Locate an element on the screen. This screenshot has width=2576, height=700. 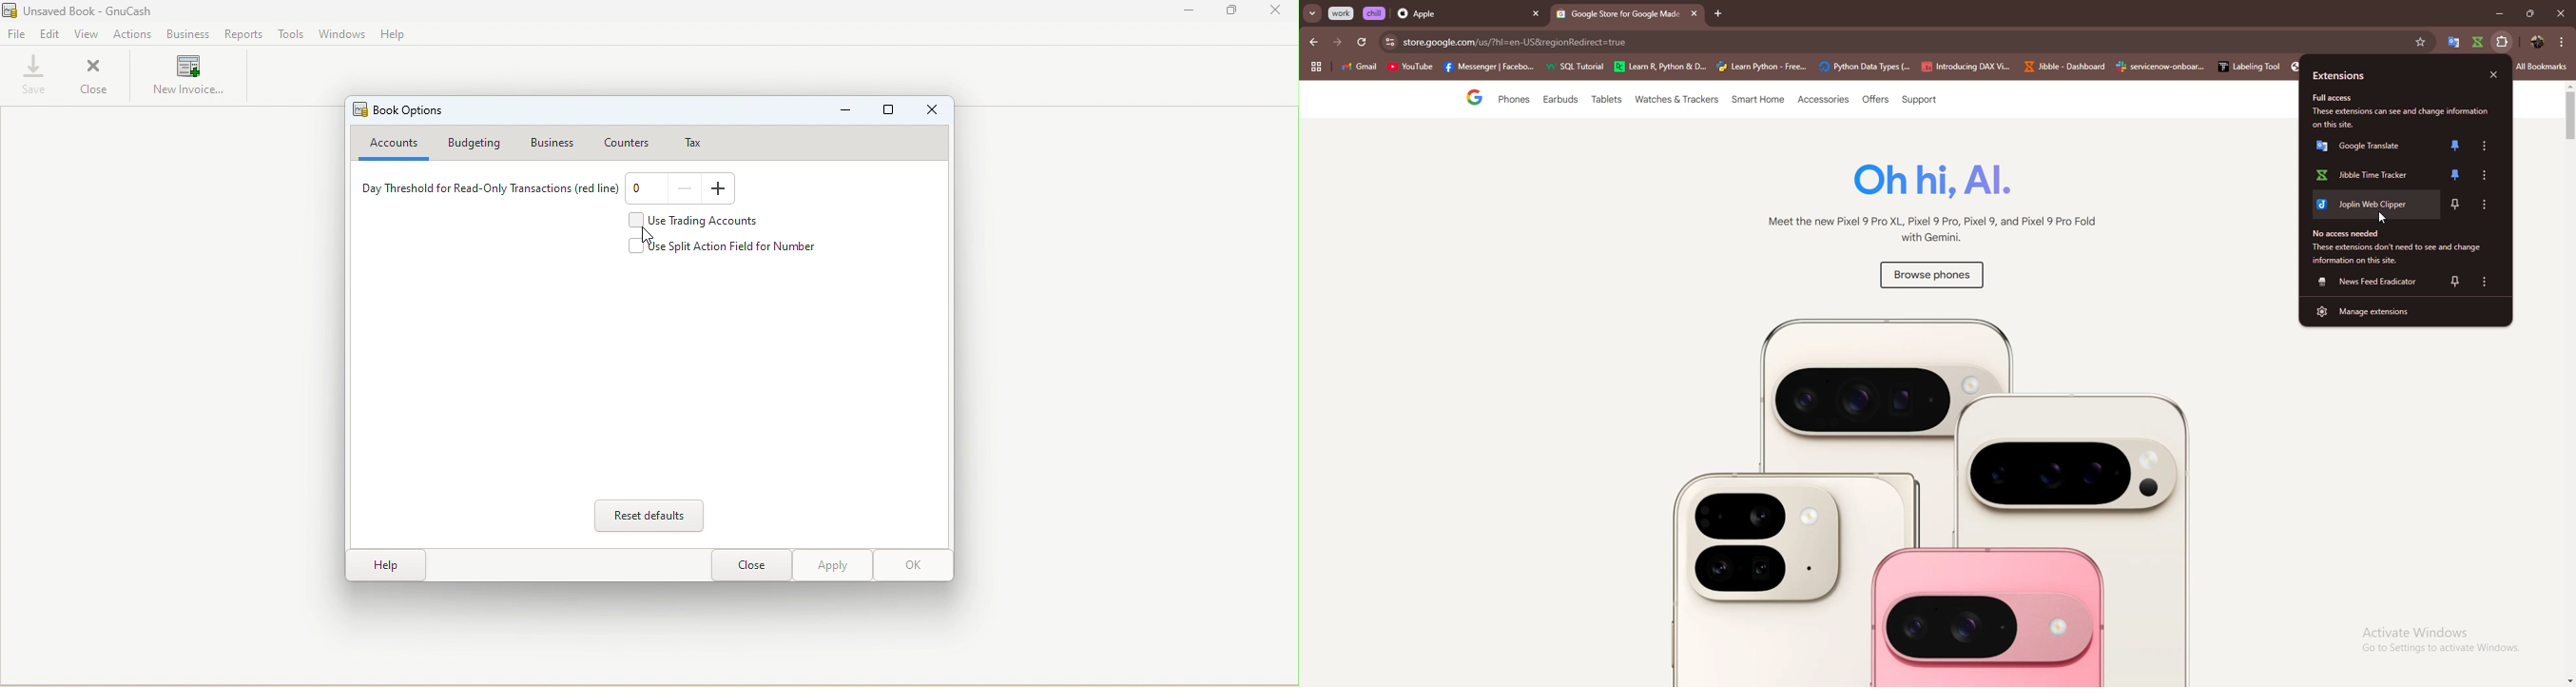
favorites is located at coordinates (2420, 42).